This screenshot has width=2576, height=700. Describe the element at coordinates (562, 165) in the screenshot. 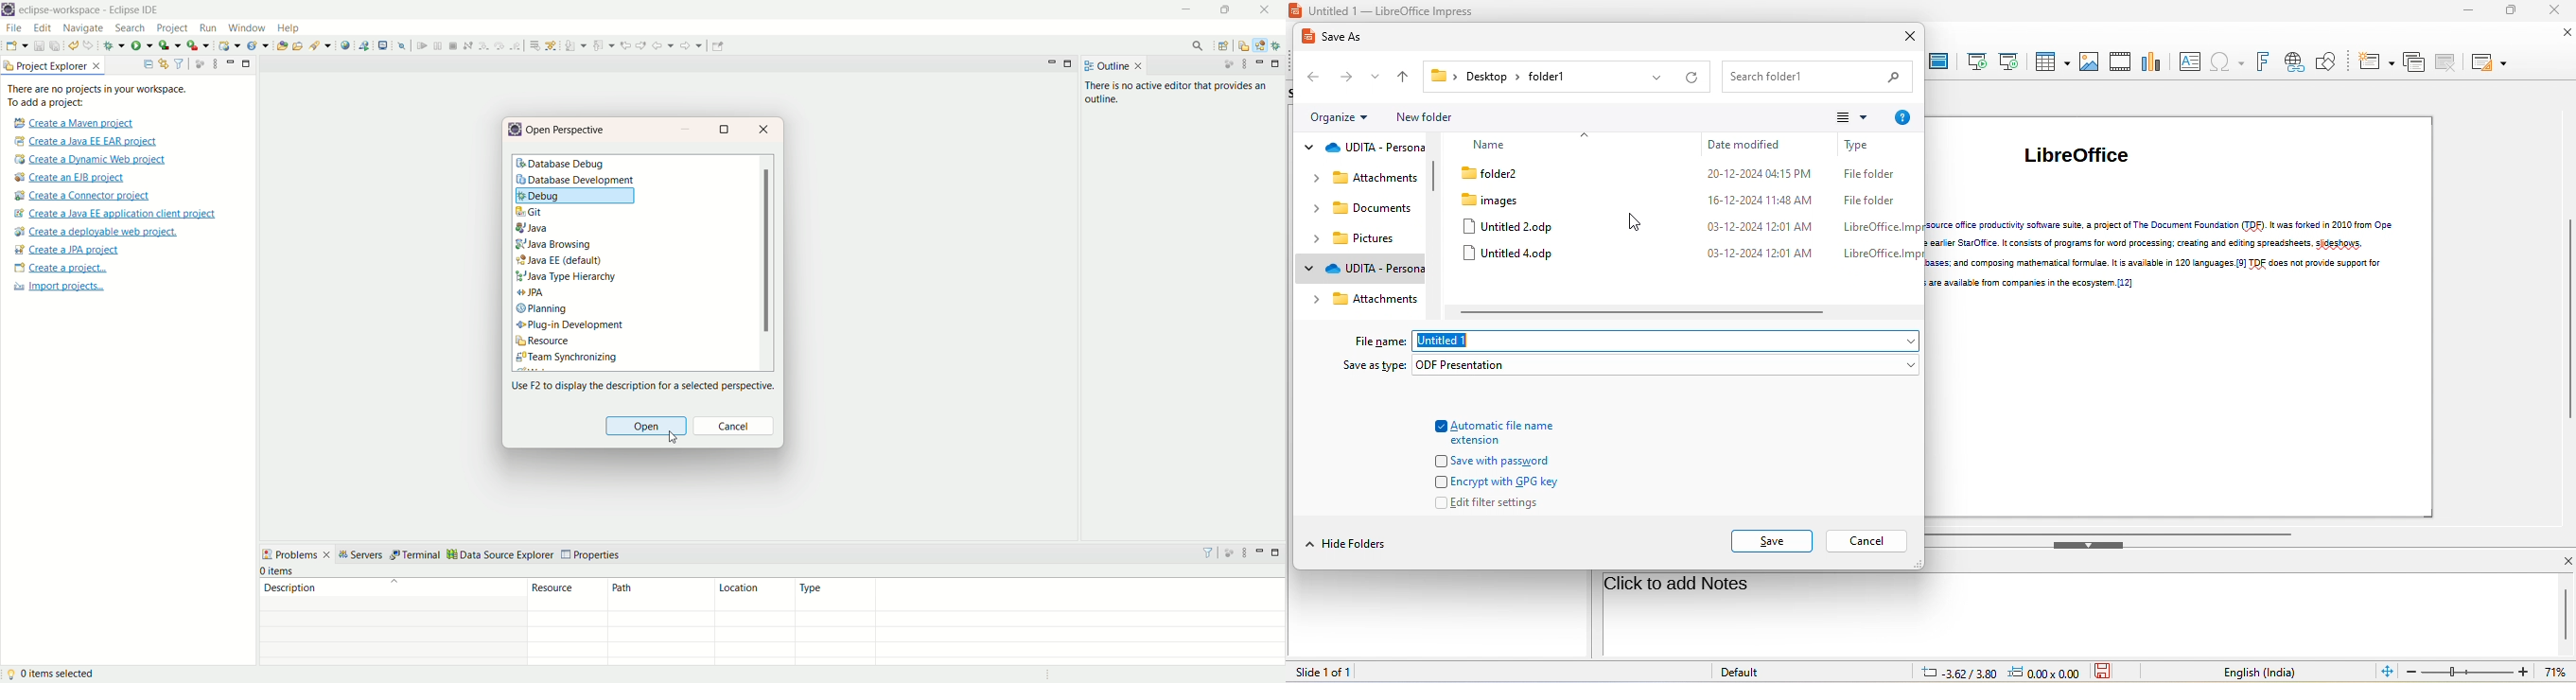

I see `database debug` at that location.